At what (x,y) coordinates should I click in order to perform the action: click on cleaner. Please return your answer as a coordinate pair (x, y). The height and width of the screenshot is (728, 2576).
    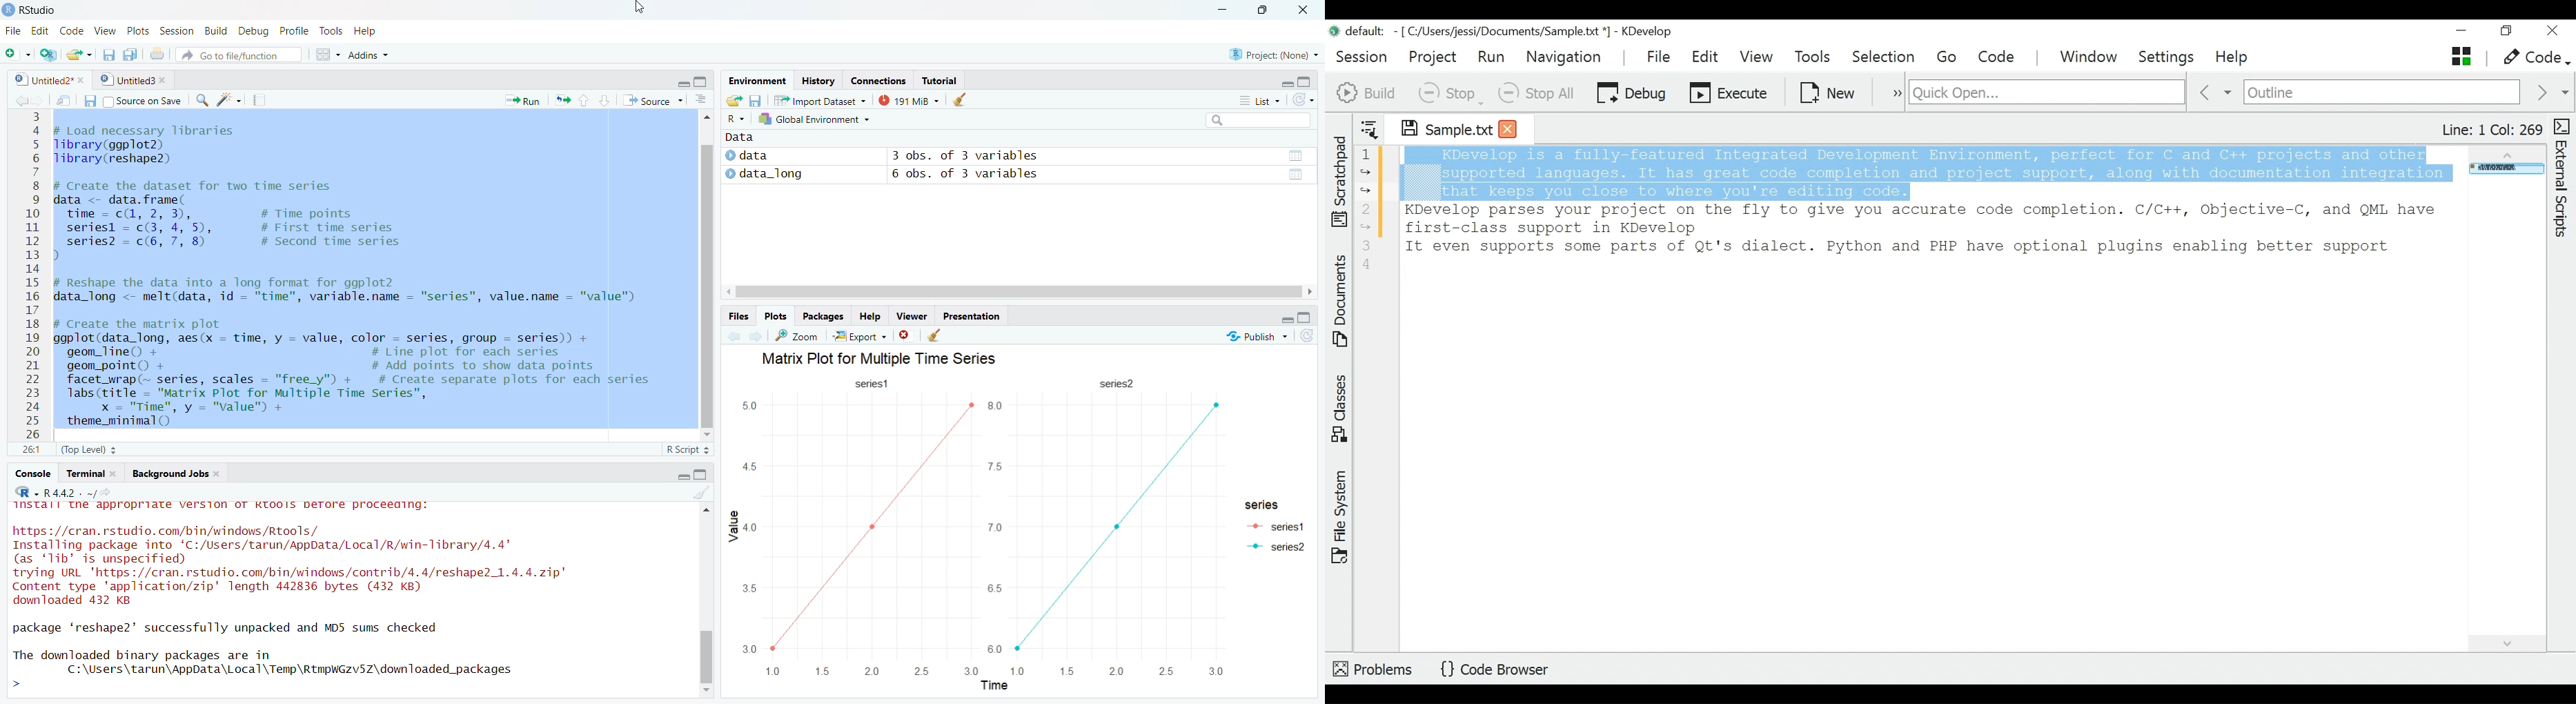
    Looking at the image, I should click on (934, 336).